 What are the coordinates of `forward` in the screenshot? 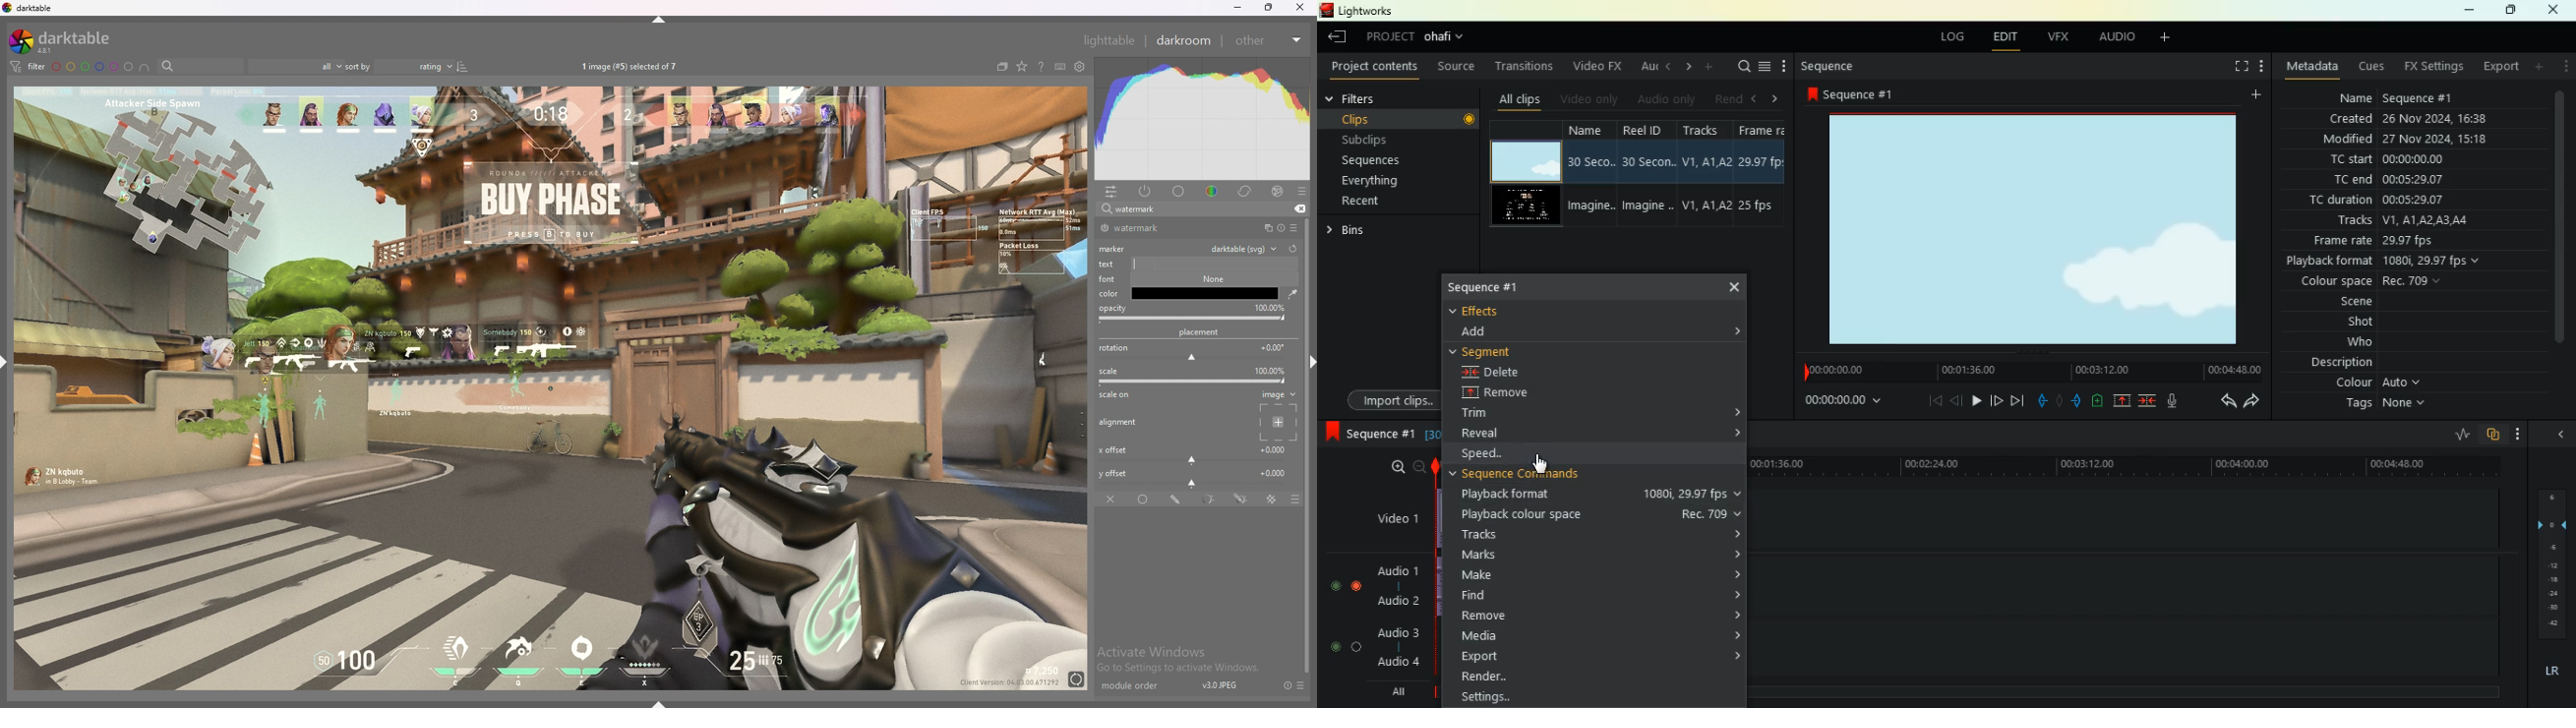 It's located at (1997, 402).